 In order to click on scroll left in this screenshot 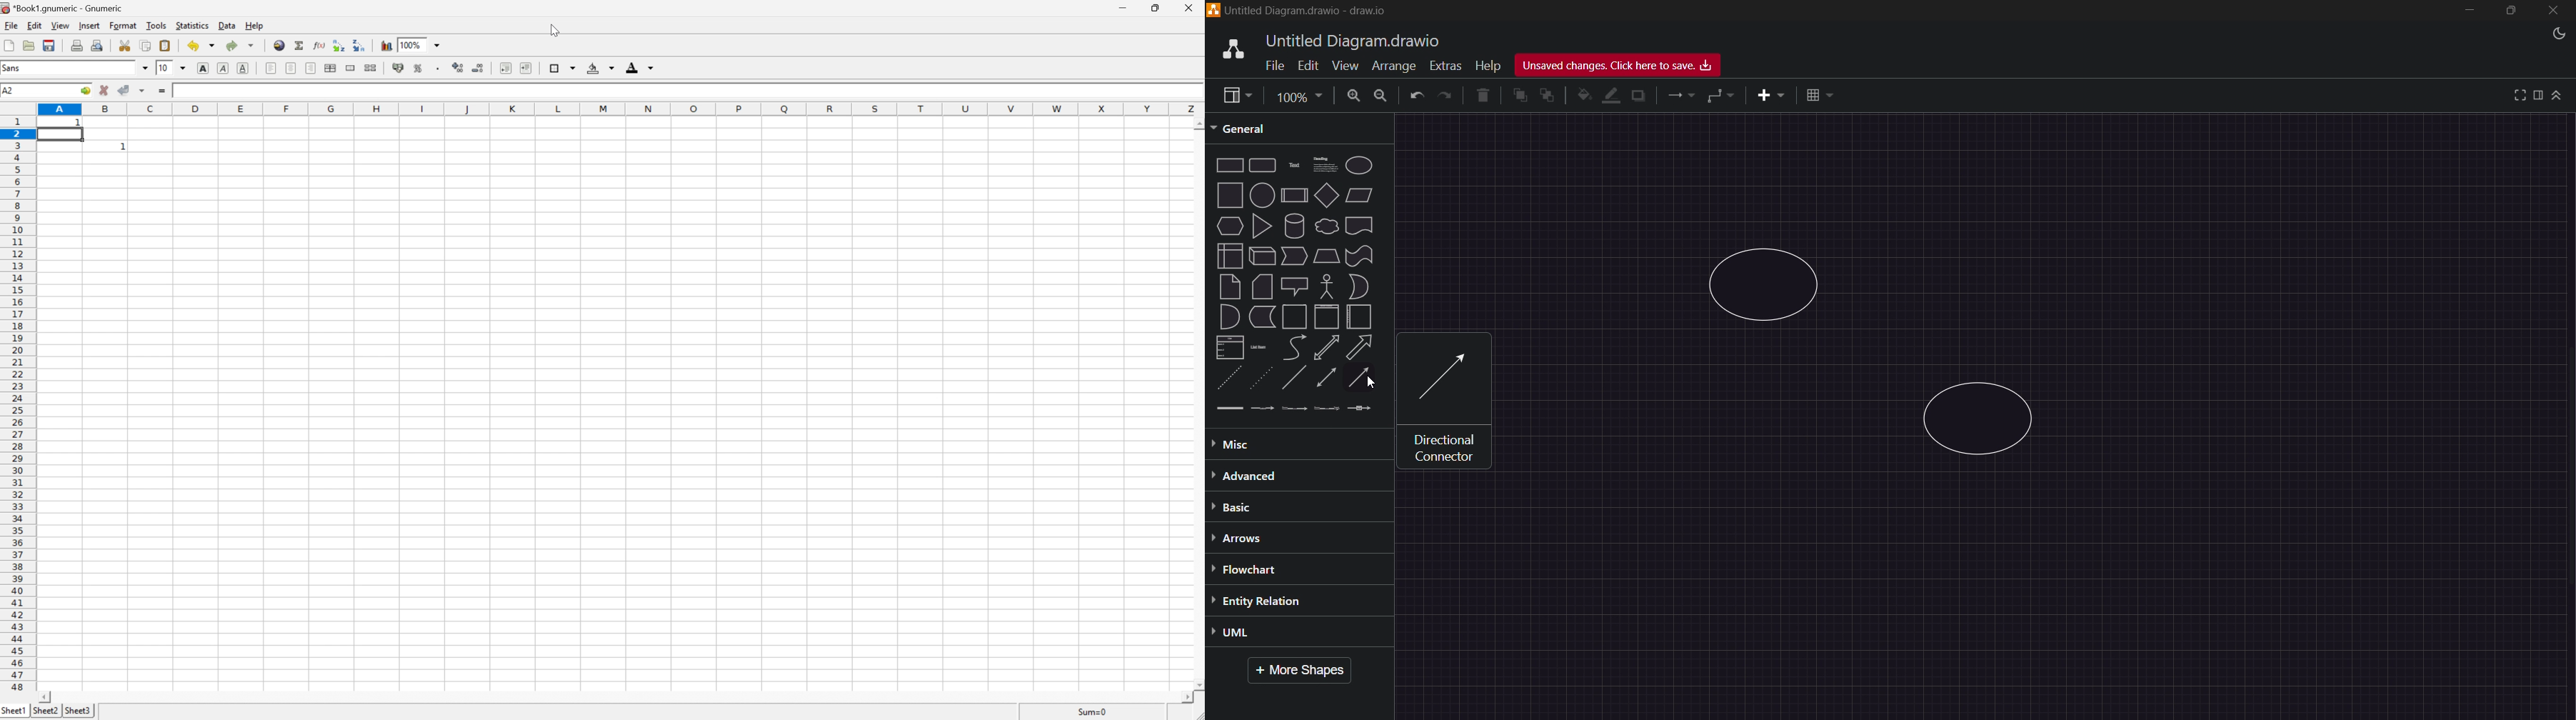, I will do `click(46, 697)`.